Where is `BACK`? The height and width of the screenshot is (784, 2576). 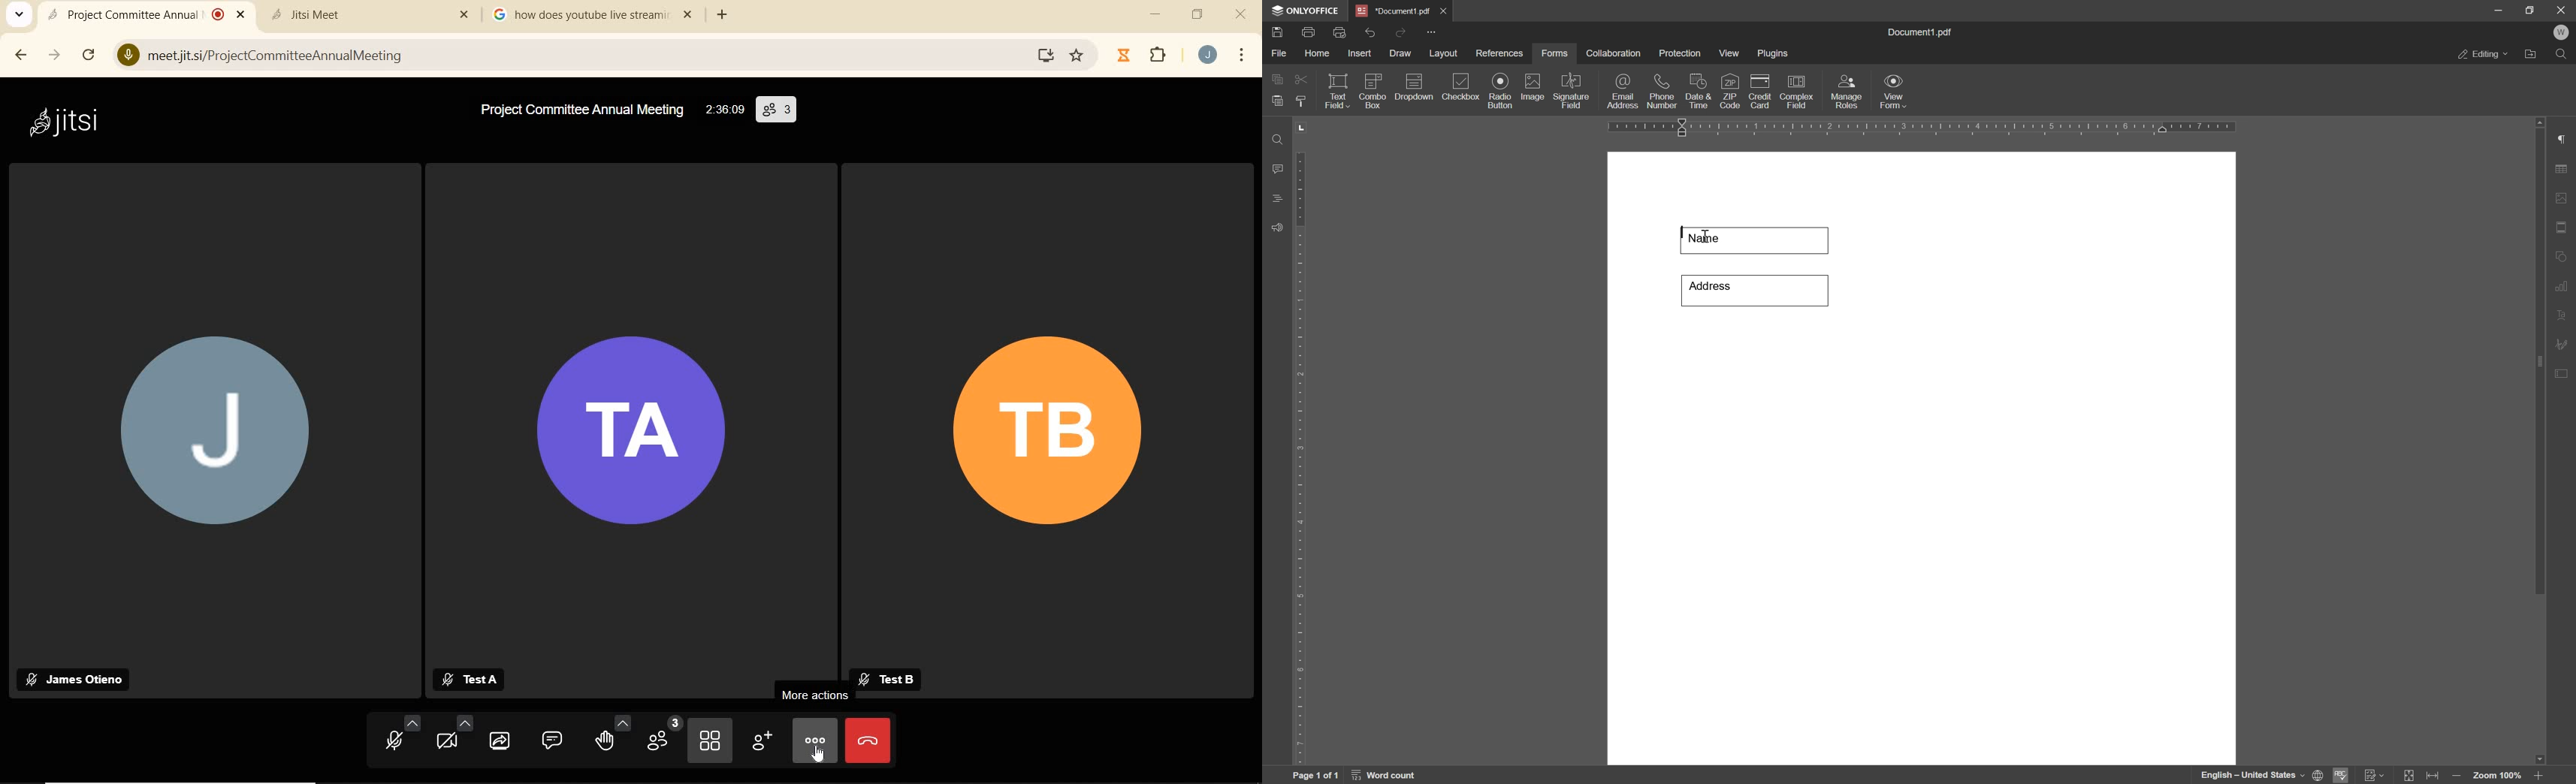
BACK is located at coordinates (18, 56).